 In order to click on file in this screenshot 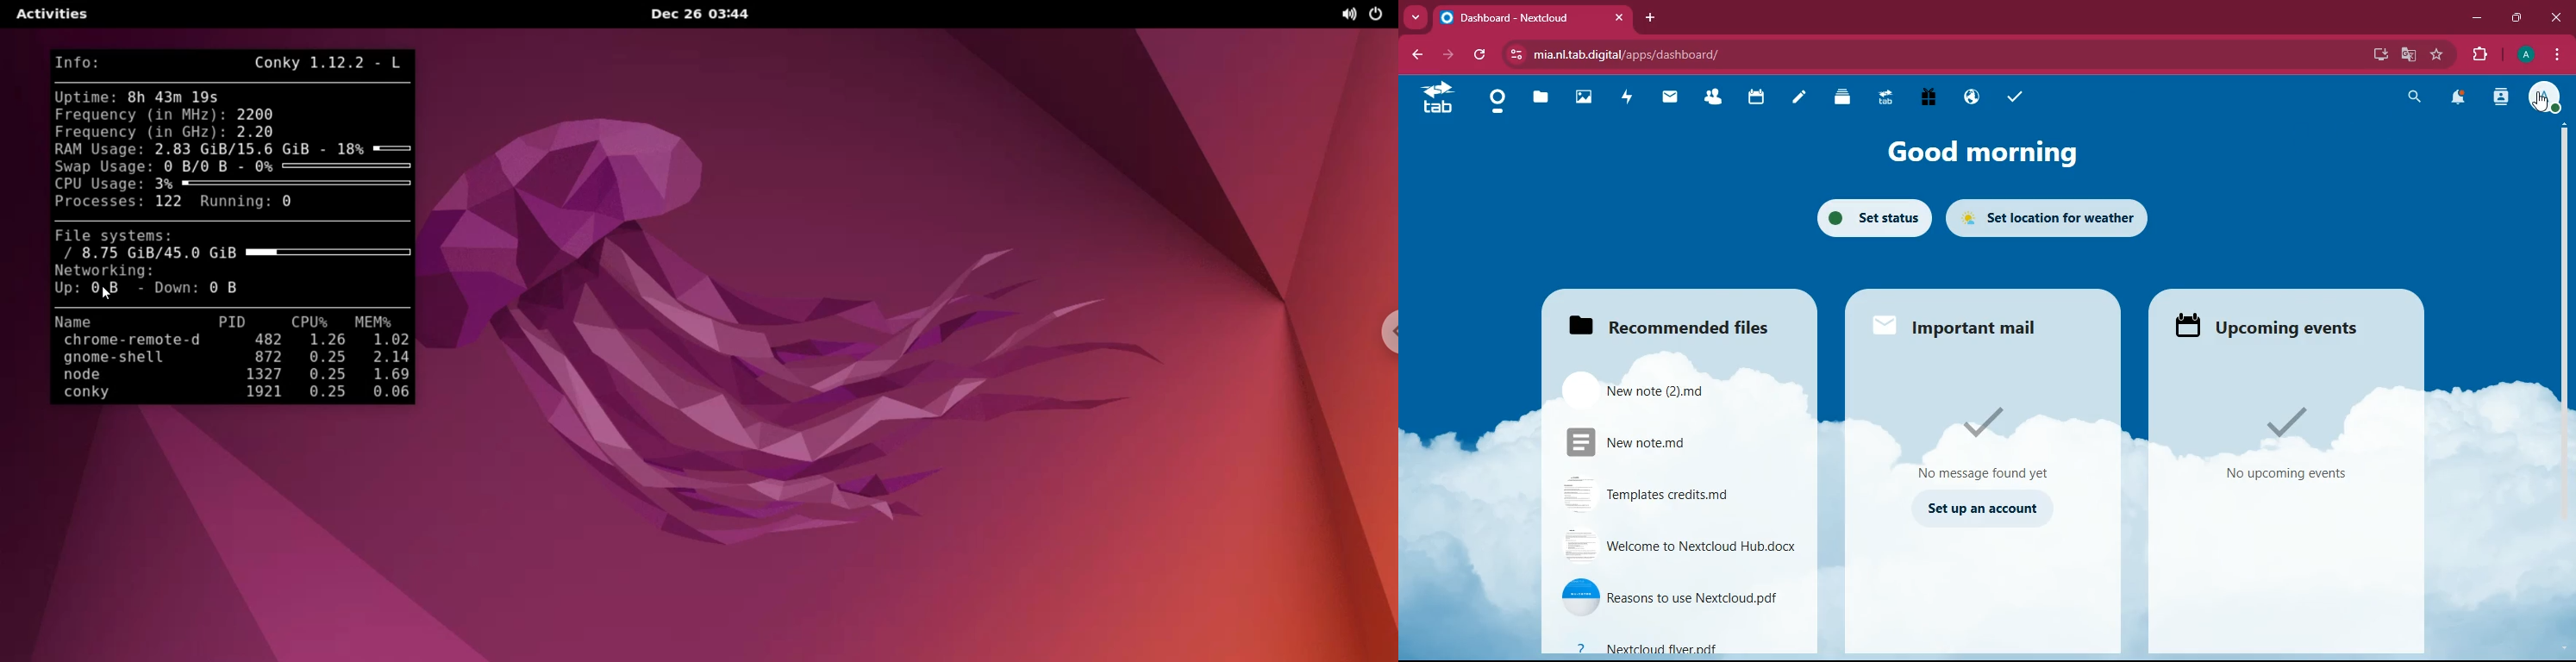, I will do `click(1680, 646)`.